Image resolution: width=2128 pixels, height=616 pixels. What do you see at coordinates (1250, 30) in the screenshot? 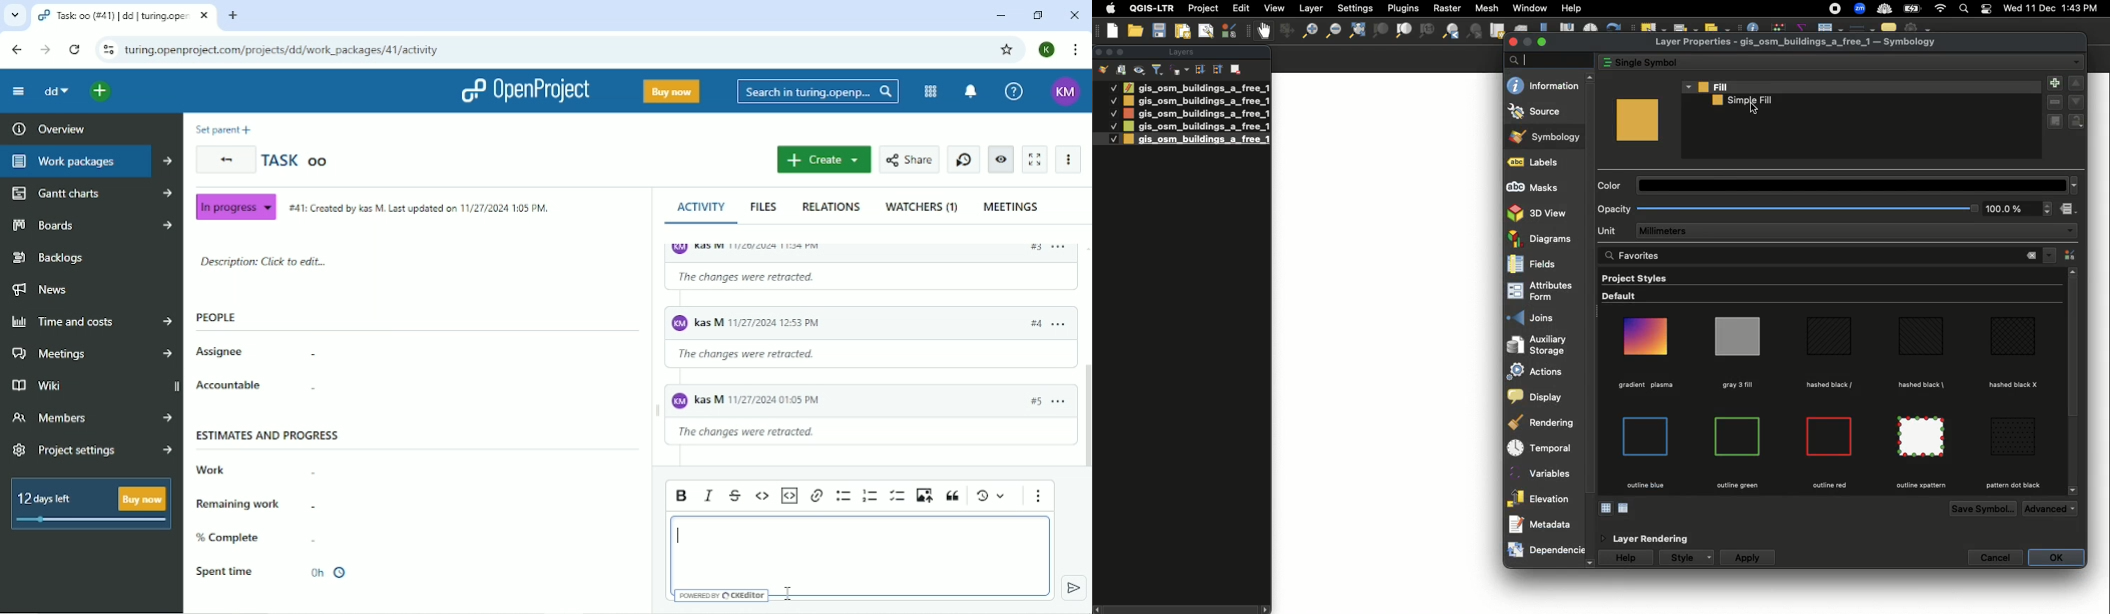
I see `` at bounding box center [1250, 30].